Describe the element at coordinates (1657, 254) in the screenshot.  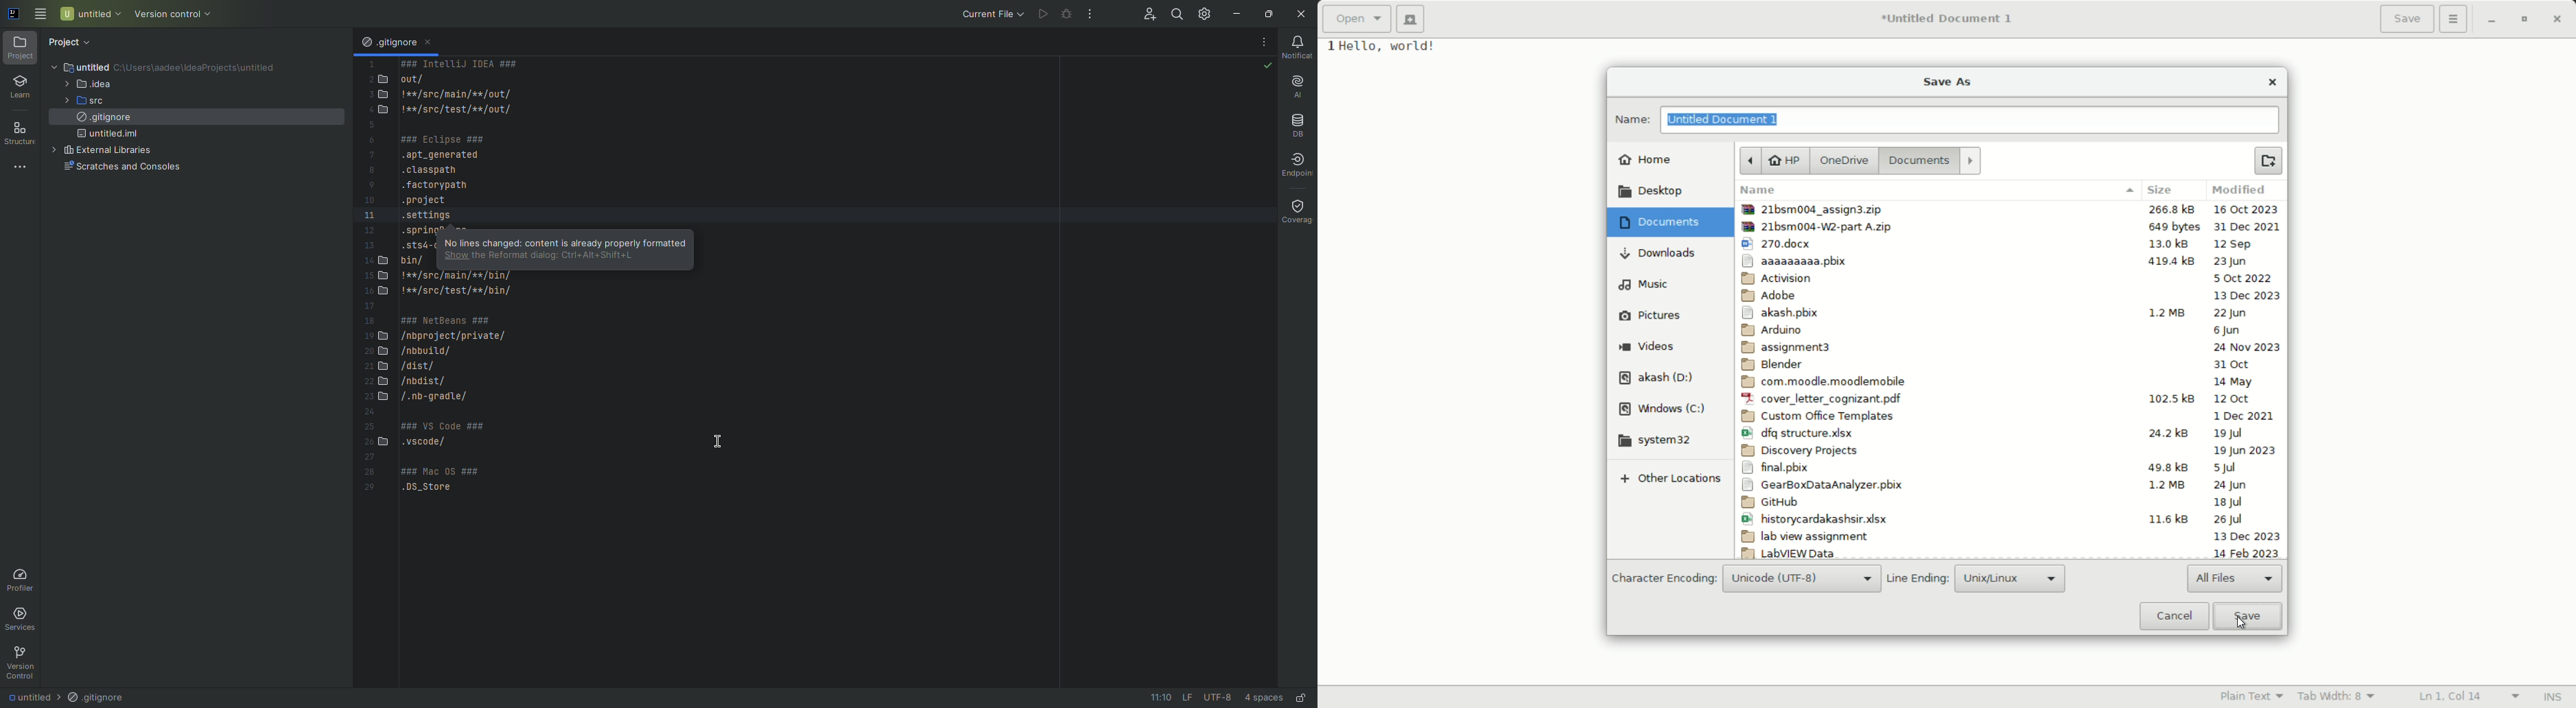
I see `downloads` at that location.